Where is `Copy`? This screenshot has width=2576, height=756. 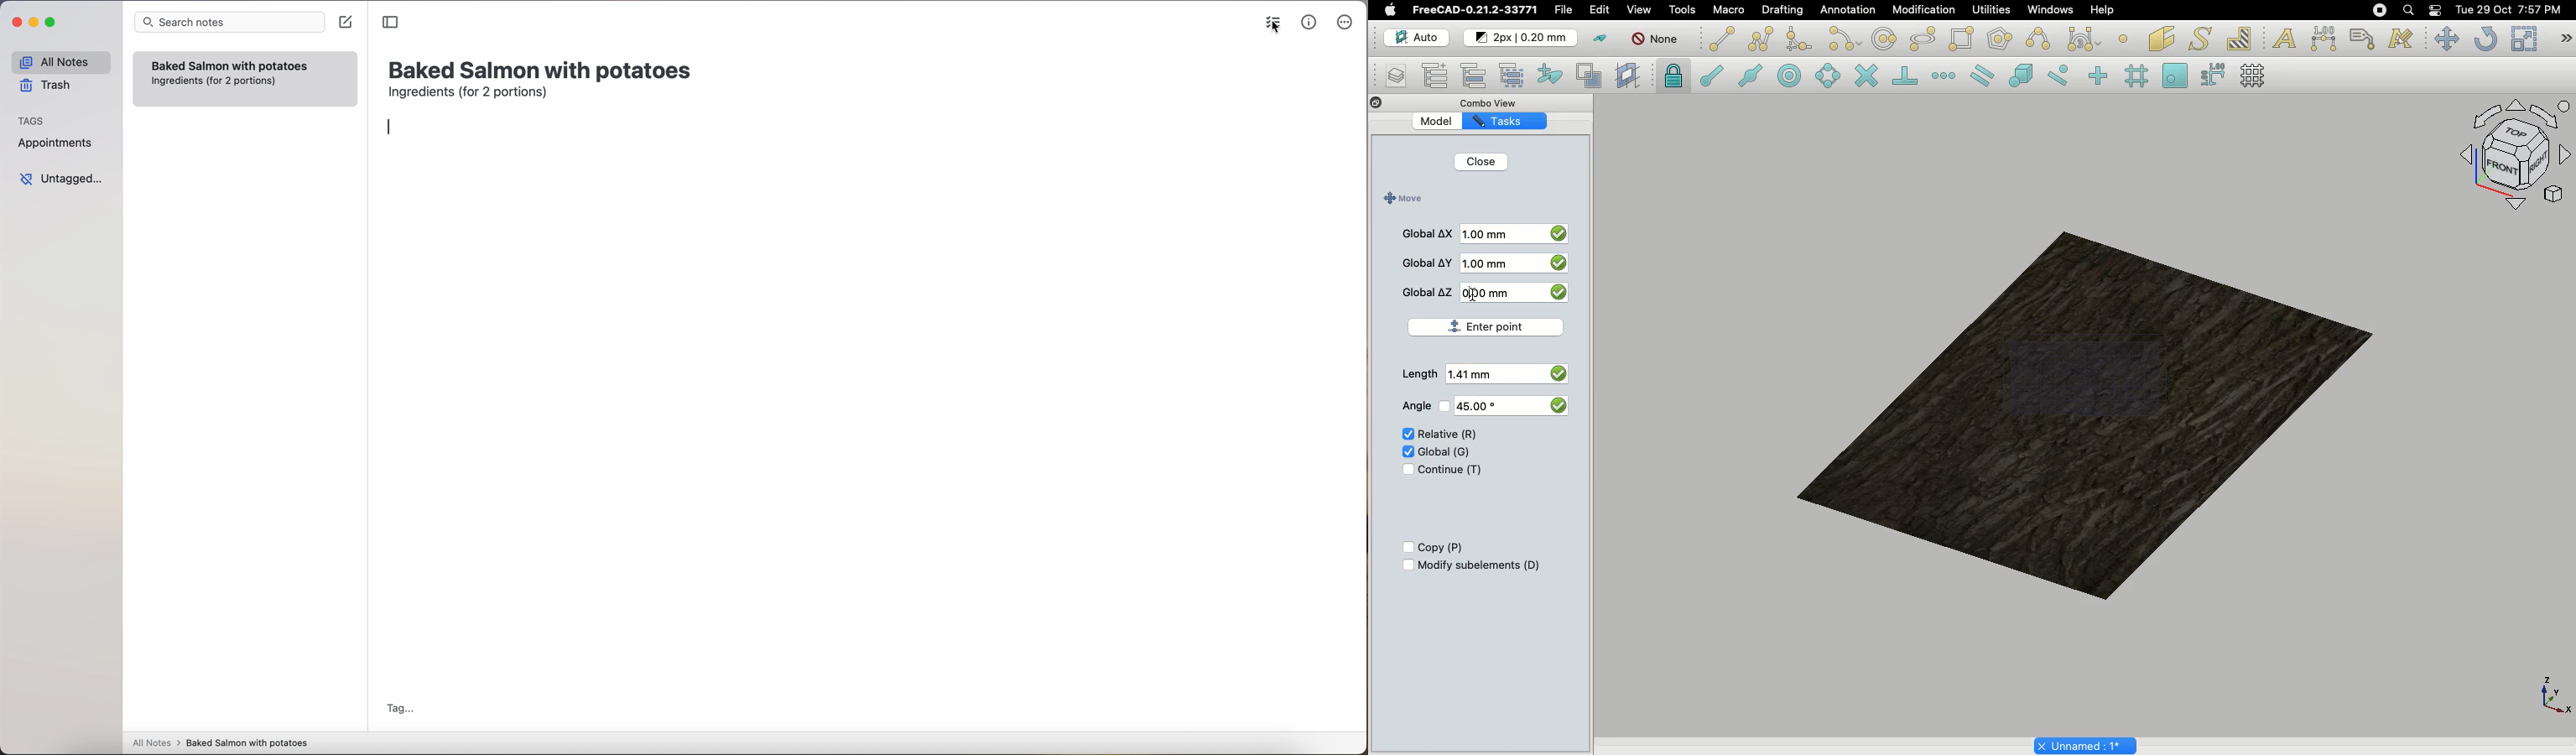
Copy is located at coordinates (1442, 548).